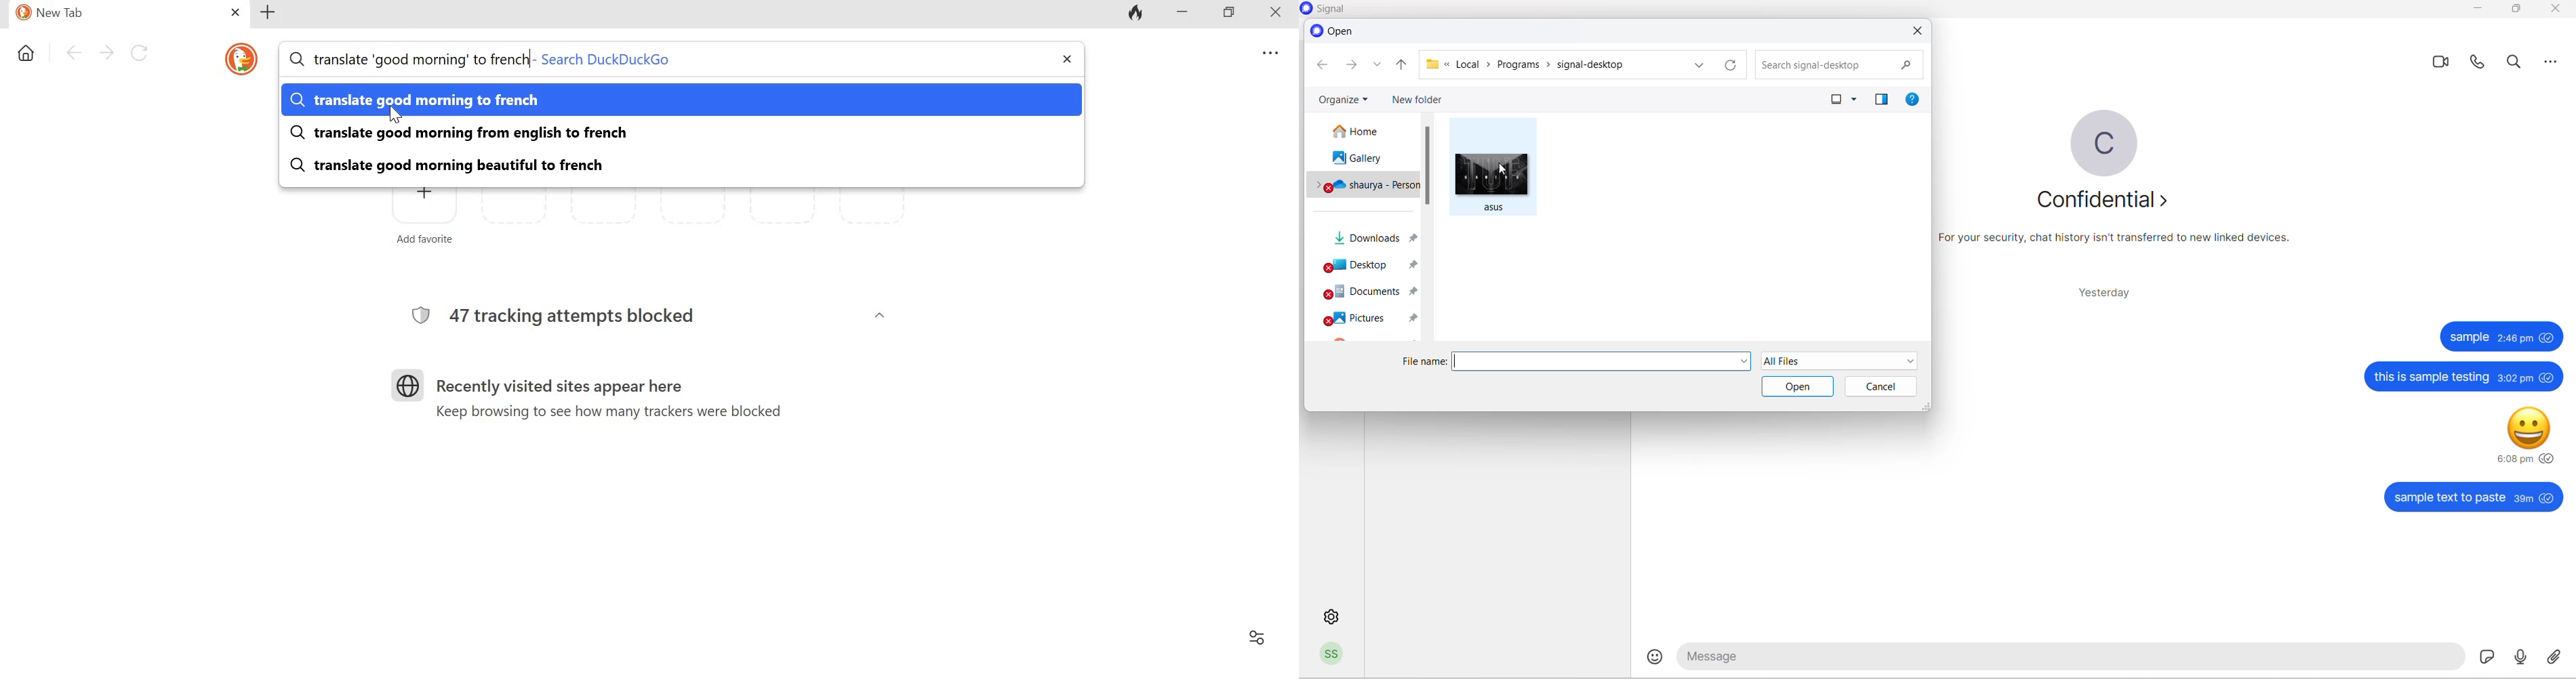 Image resolution: width=2576 pixels, height=700 pixels. What do you see at coordinates (2555, 657) in the screenshot?
I see `share attachment` at bounding box center [2555, 657].